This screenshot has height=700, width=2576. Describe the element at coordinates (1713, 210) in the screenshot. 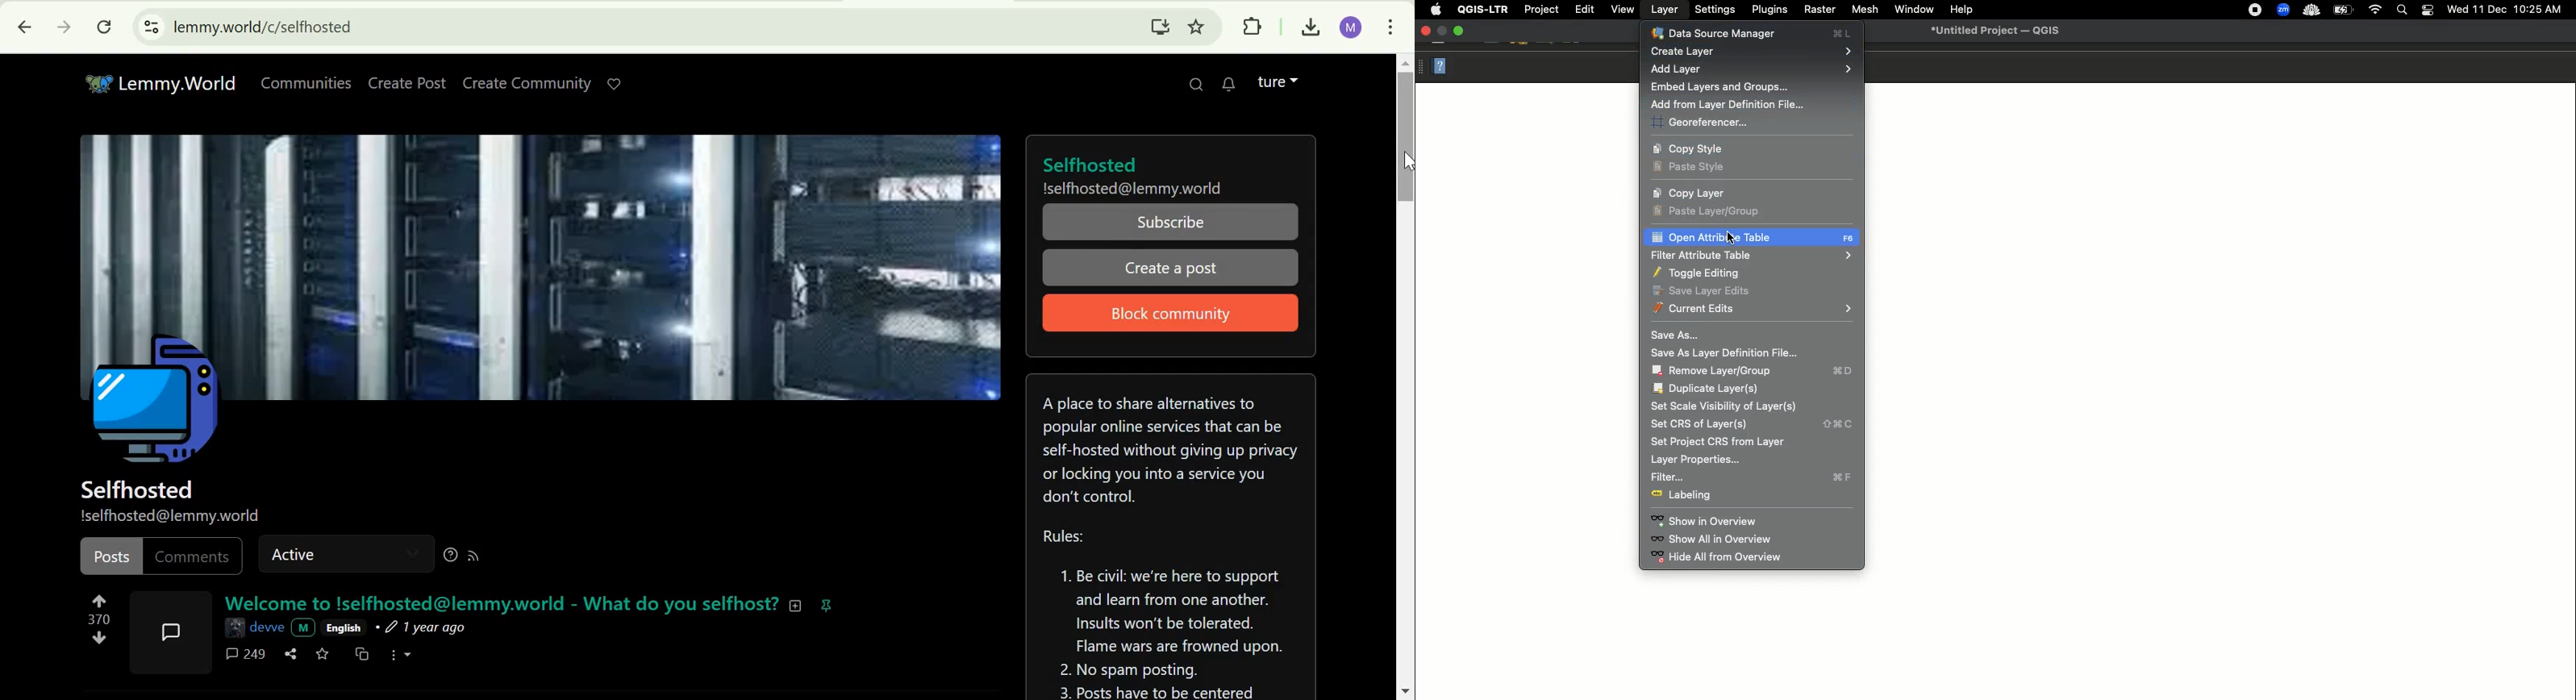

I see `Paste layer group` at that location.